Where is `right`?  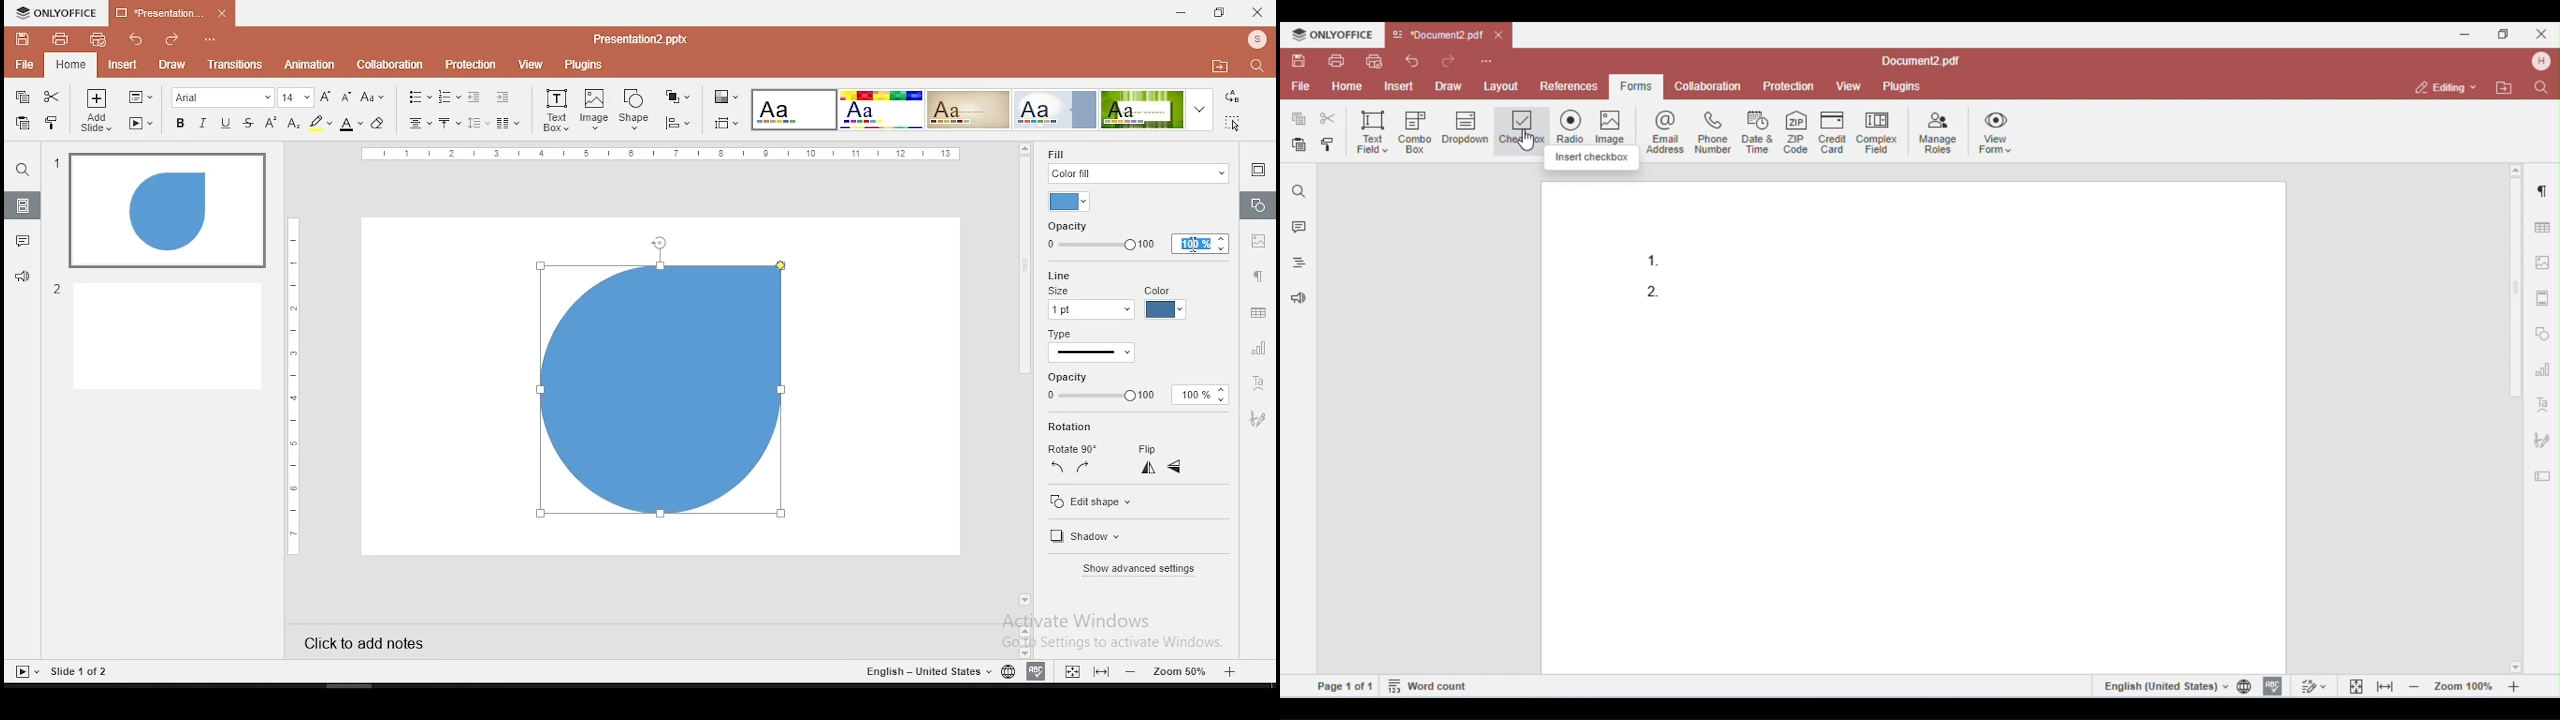
right is located at coordinates (1082, 467).